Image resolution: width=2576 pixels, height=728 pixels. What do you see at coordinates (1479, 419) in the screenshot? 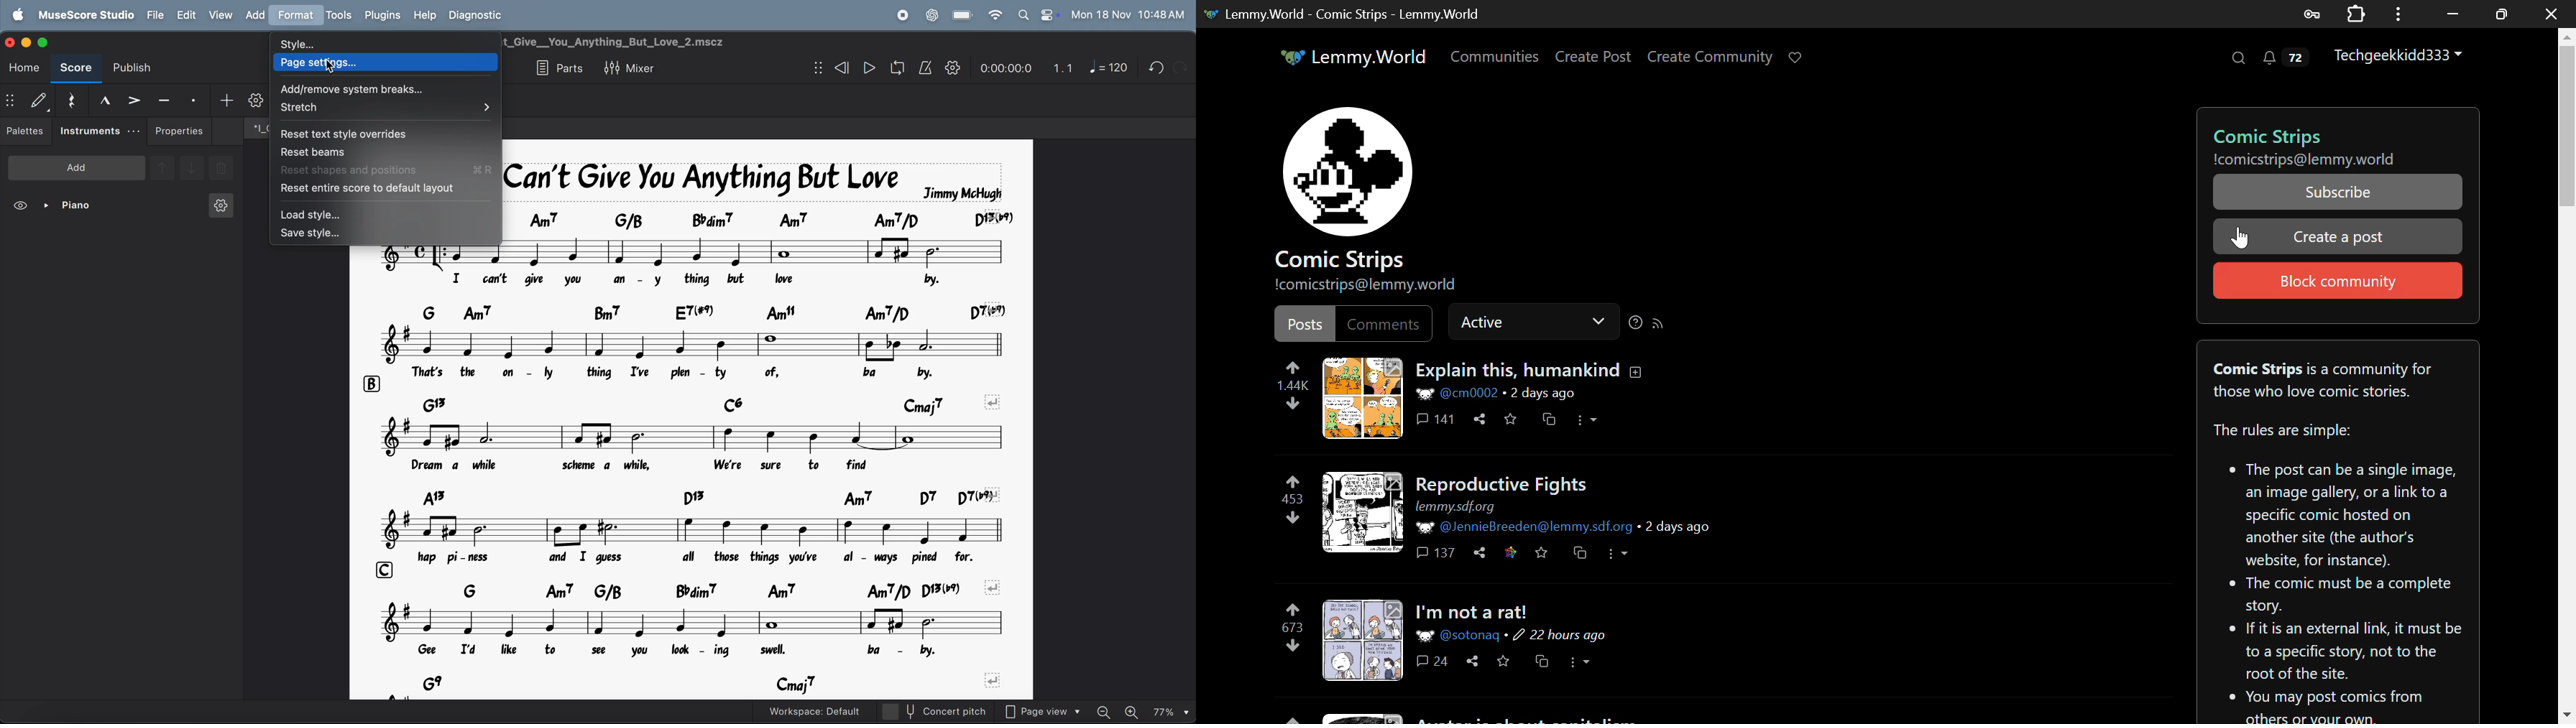
I see `Share` at bounding box center [1479, 419].